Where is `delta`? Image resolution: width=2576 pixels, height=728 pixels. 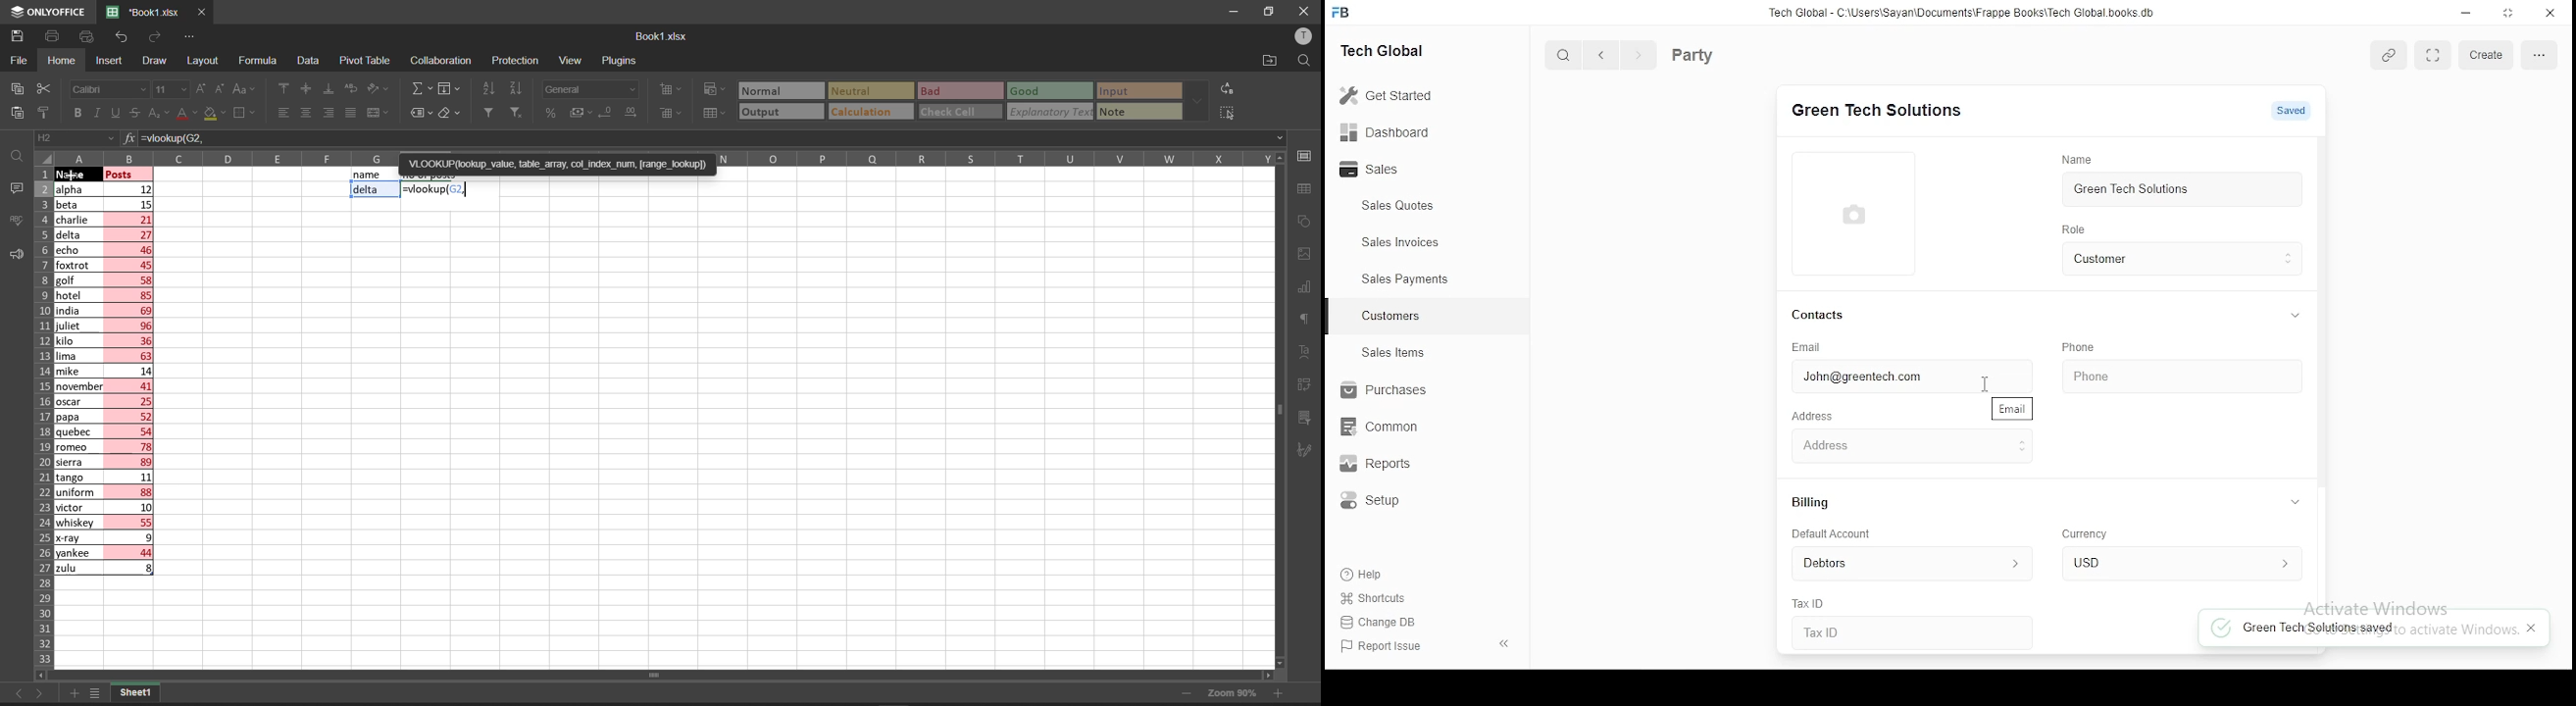
delta is located at coordinates (367, 191).